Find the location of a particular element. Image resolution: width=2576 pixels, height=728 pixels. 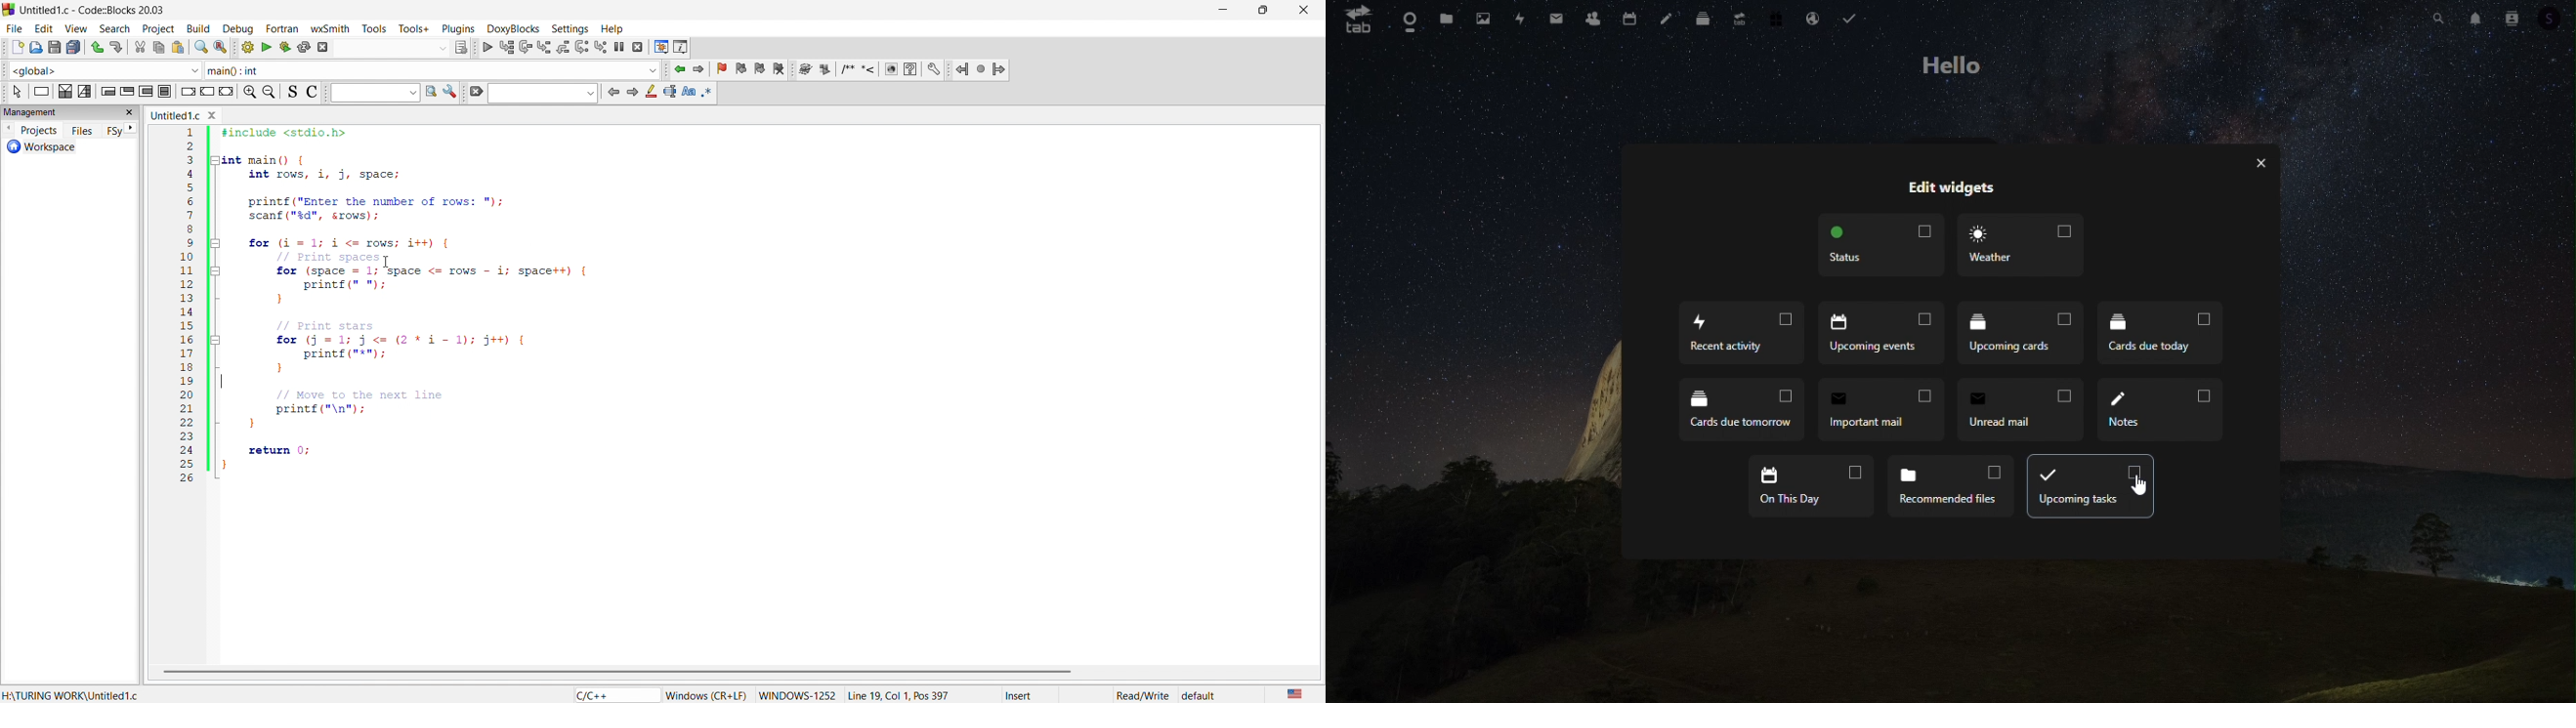

save is located at coordinates (53, 48).